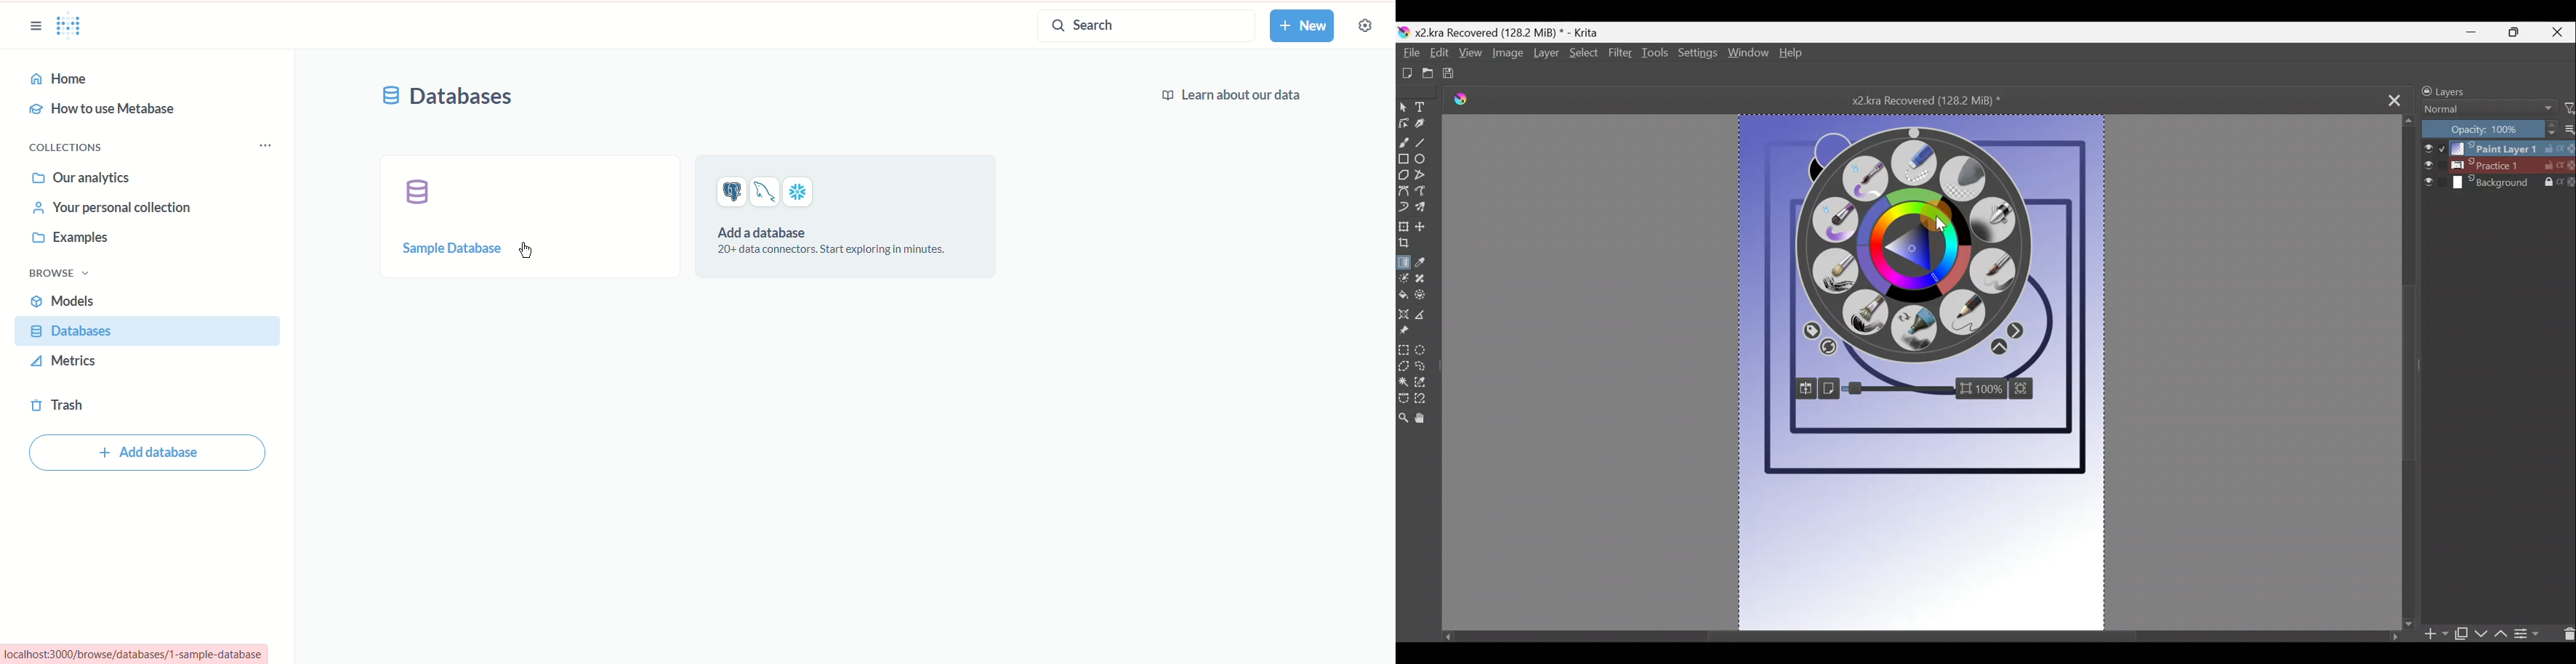 The image size is (2576, 672). I want to click on Bristles 2 flat rough, so click(1870, 315).